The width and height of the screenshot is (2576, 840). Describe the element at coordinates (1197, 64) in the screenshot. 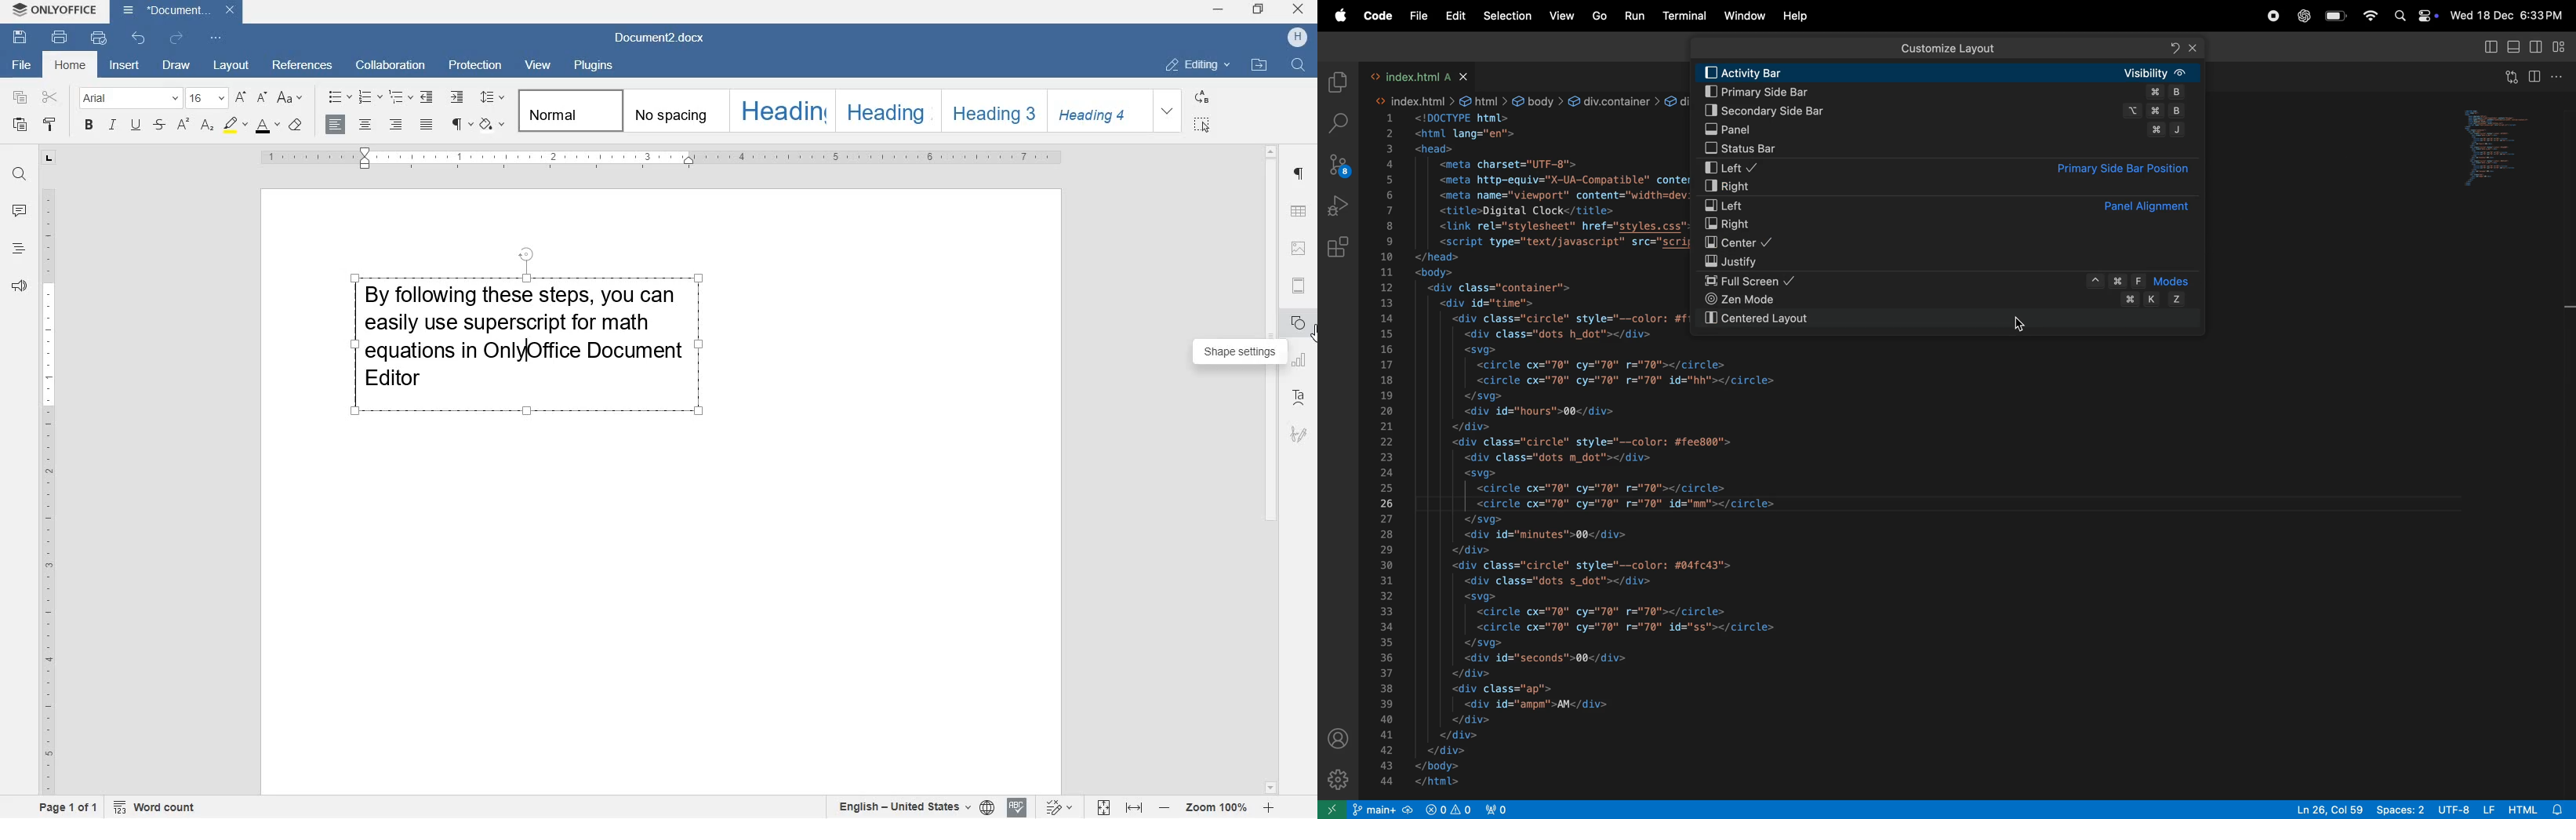

I see `EDITING` at that location.